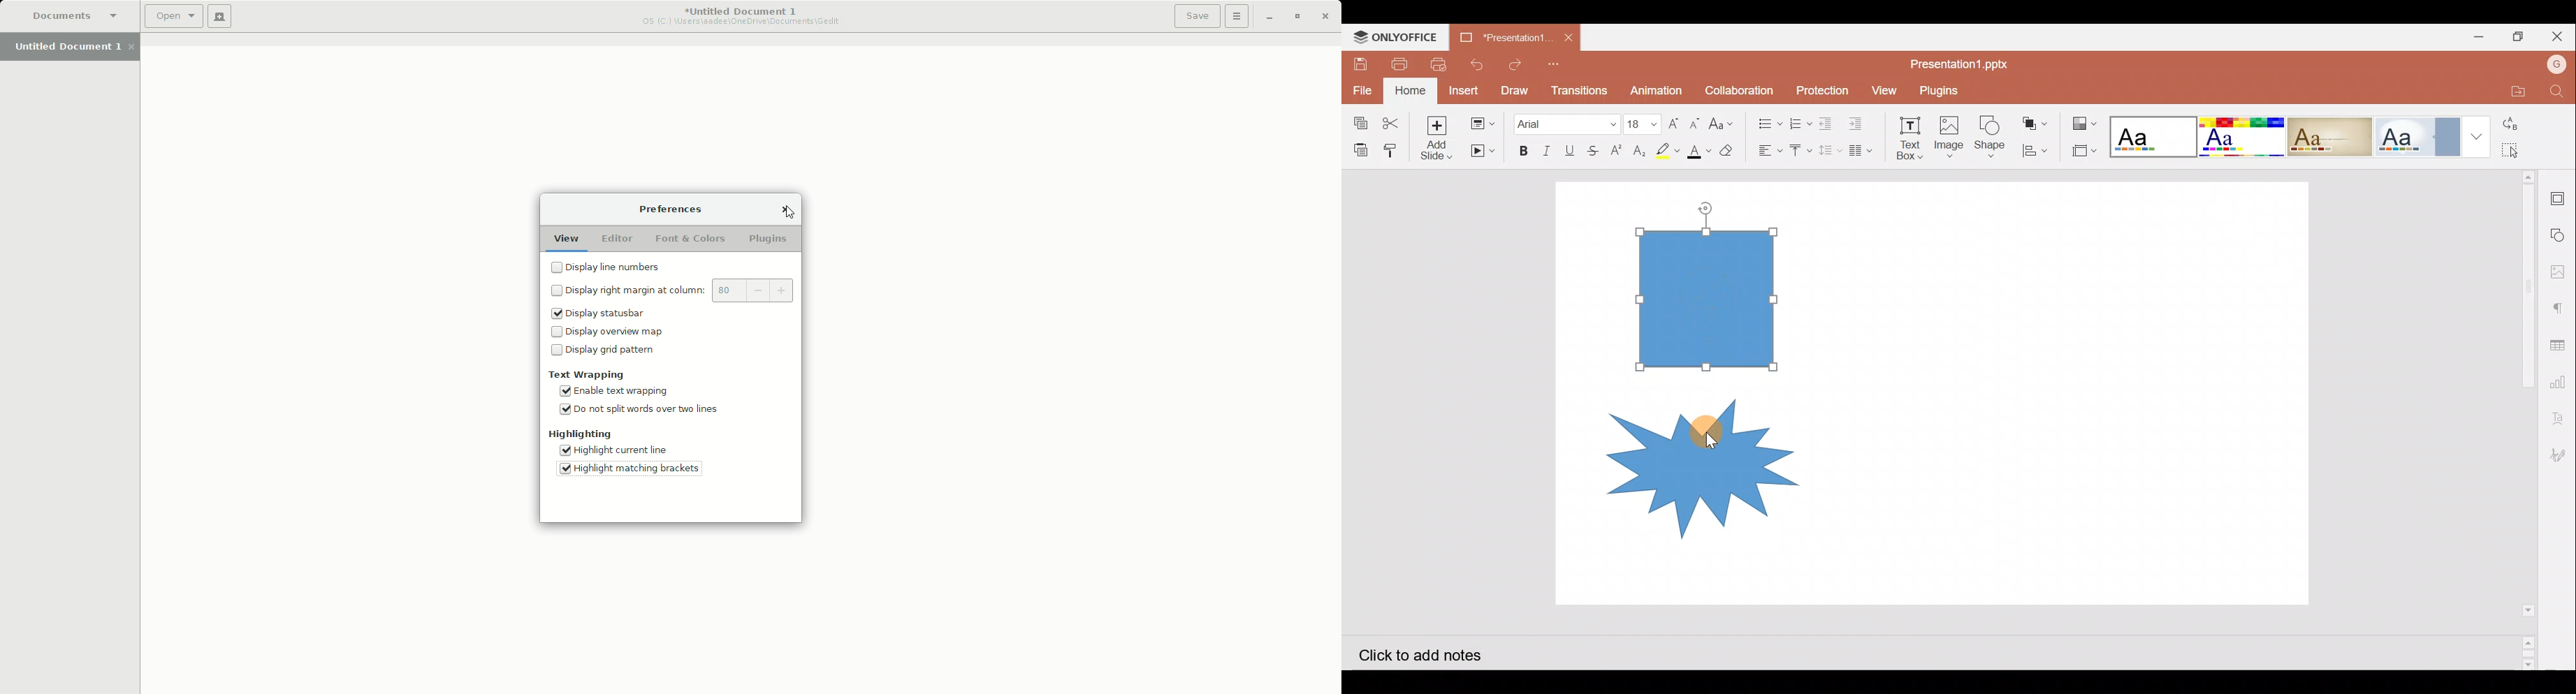 Image resolution: width=2576 pixels, height=700 pixels. I want to click on Line spacing, so click(1830, 151).